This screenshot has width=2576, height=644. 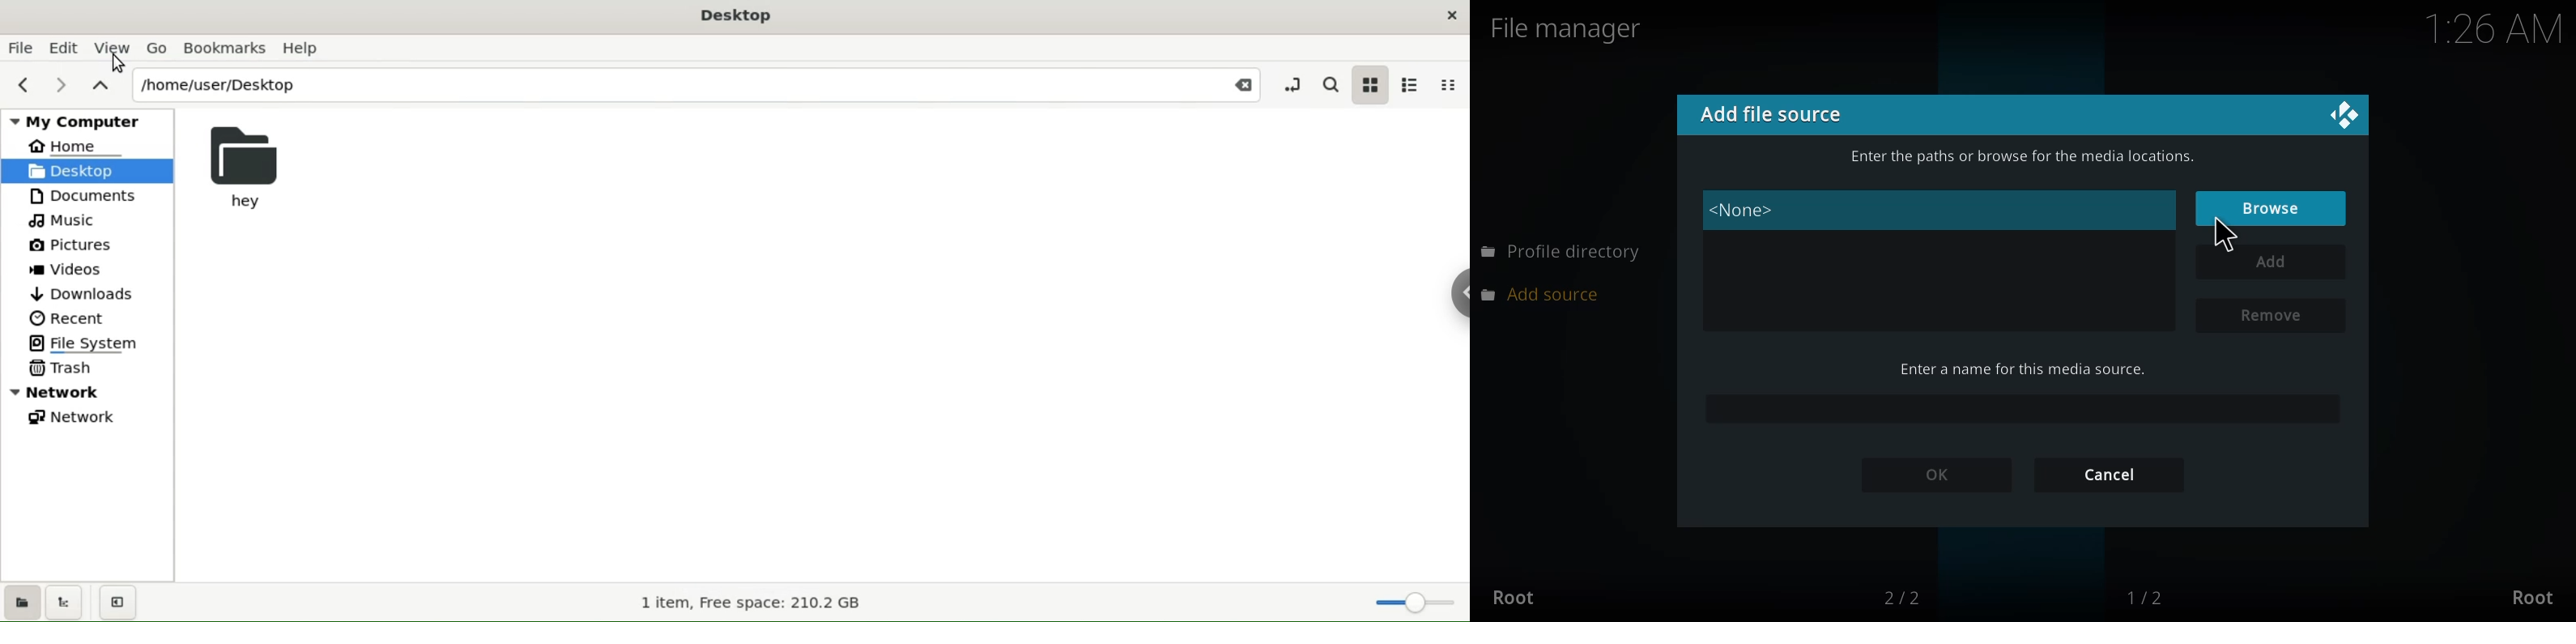 What do you see at coordinates (70, 317) in the screenshot?
I see `recent` at bounding box center [70, 317].